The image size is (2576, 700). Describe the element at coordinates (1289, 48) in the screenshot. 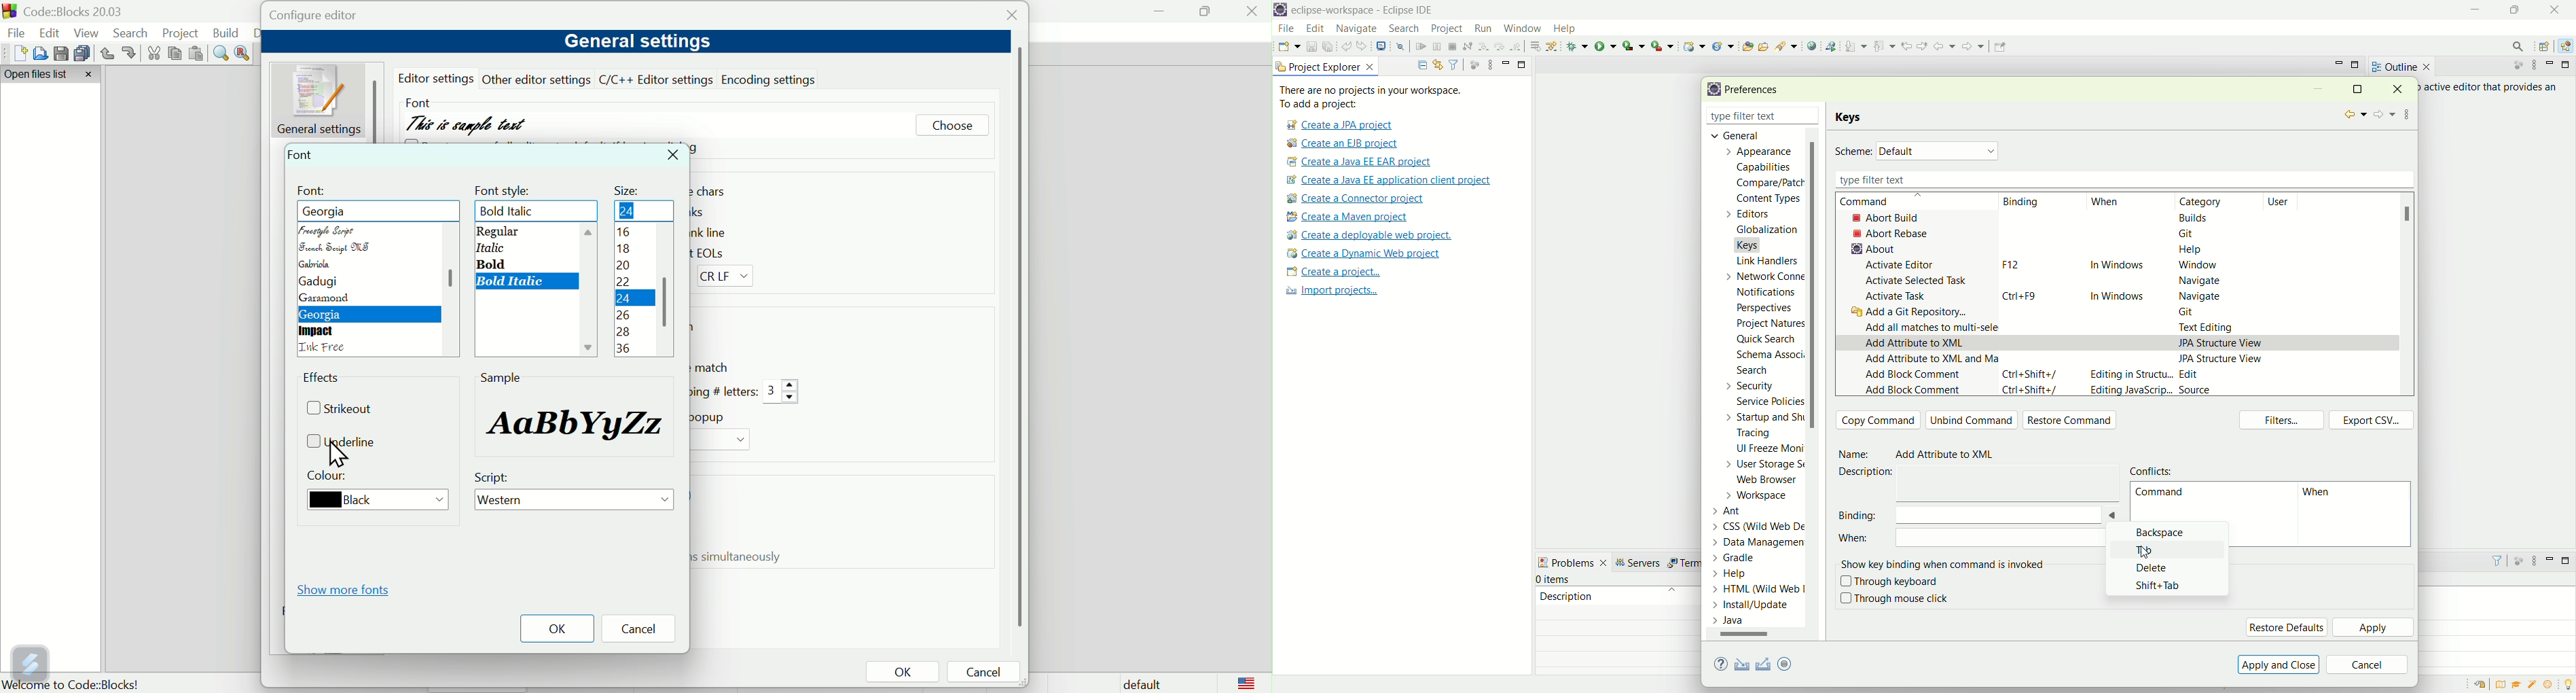

I see `open` at that location.